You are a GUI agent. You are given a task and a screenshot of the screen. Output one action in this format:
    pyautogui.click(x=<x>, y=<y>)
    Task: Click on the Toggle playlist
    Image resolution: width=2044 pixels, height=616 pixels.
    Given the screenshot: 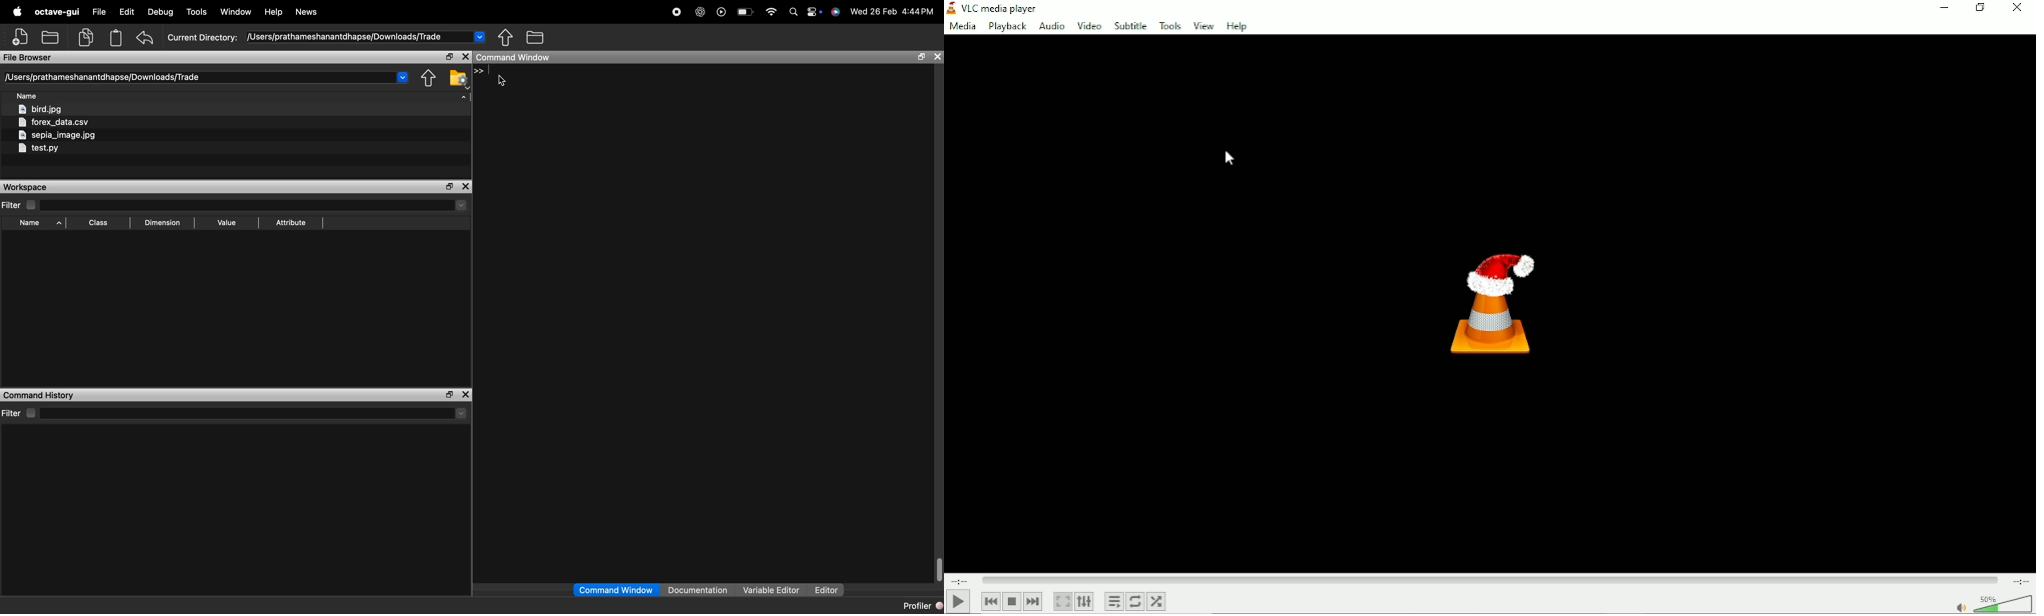 What is the action you would take?
    pyautogui.click(x=1114, y=602)
    